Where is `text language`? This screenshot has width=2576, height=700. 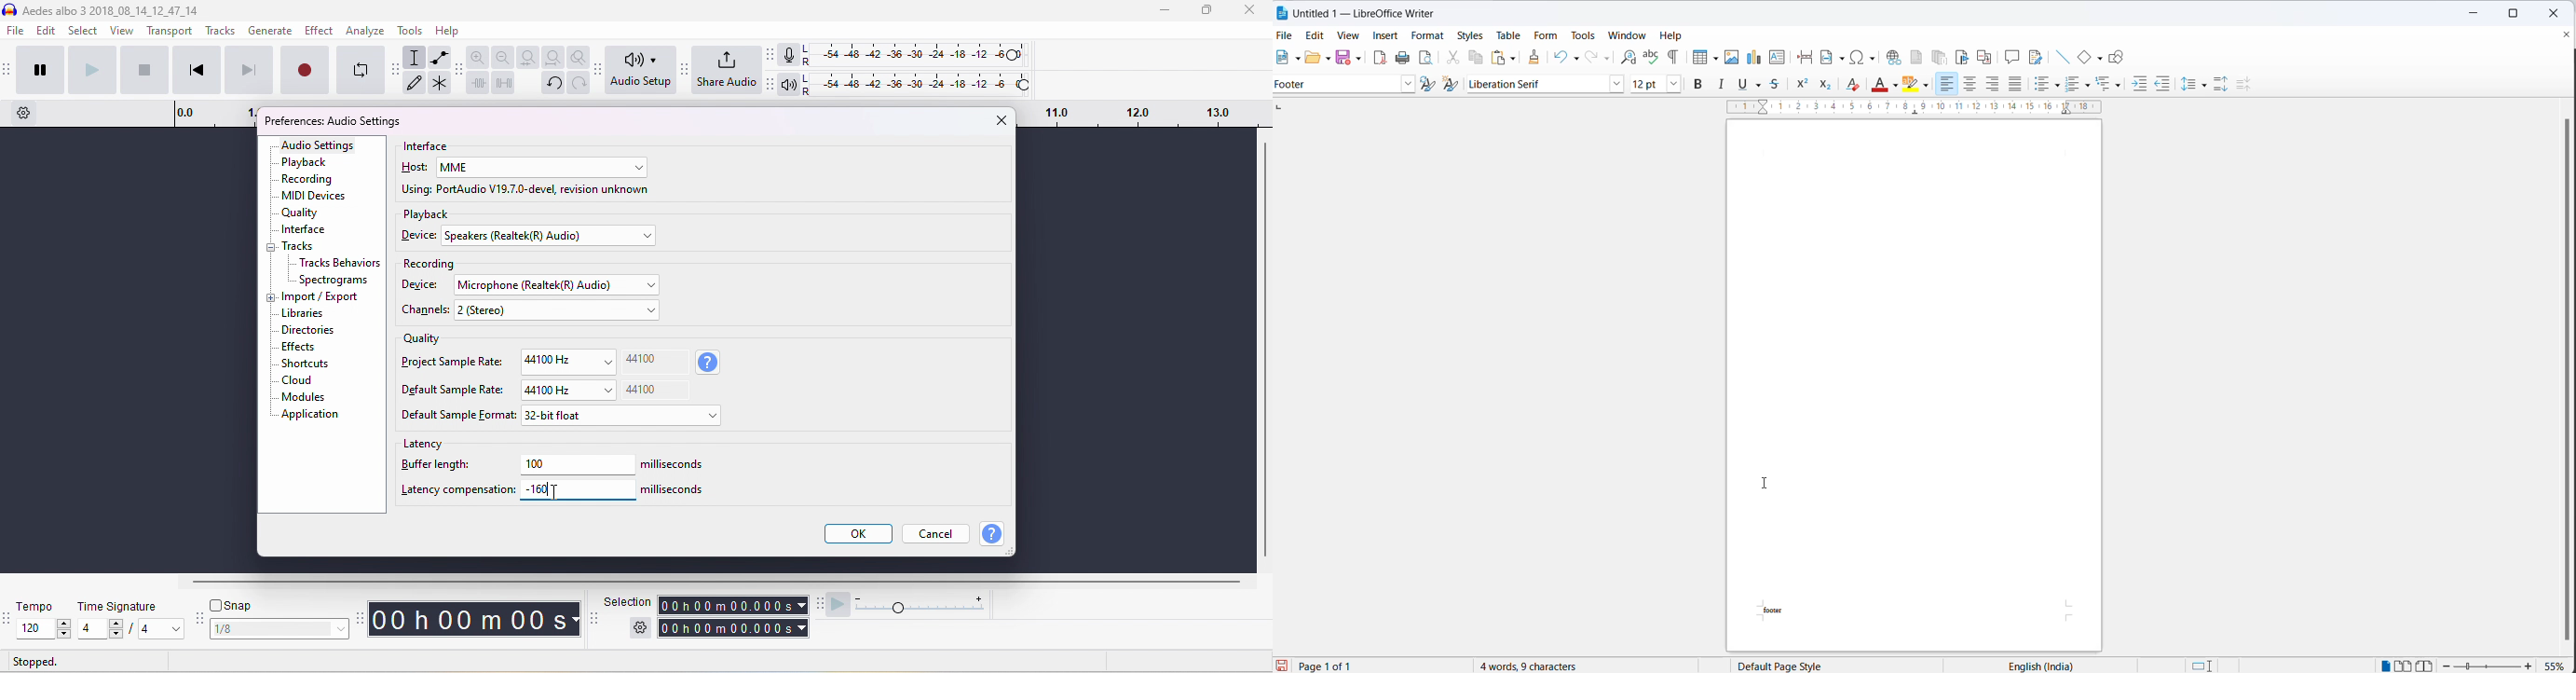
text language is located at coordinates (2058, 664).